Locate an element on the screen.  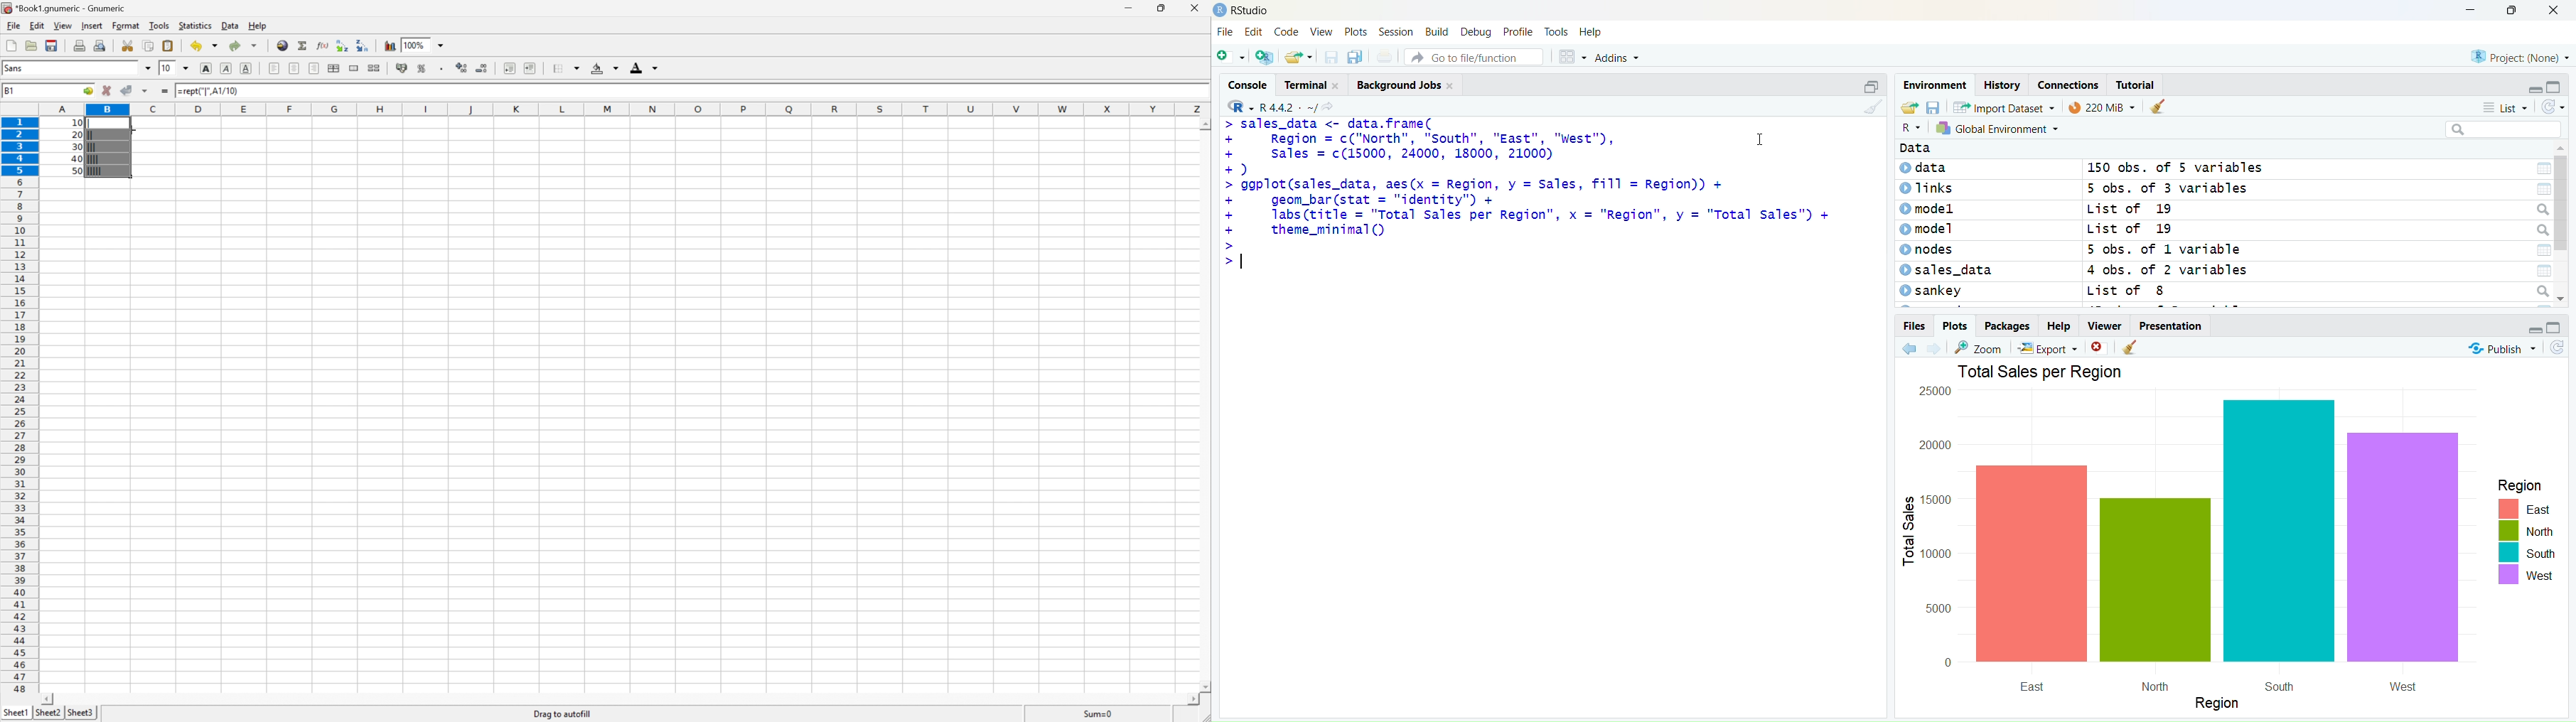
back is located at coordinates (1912, 348).